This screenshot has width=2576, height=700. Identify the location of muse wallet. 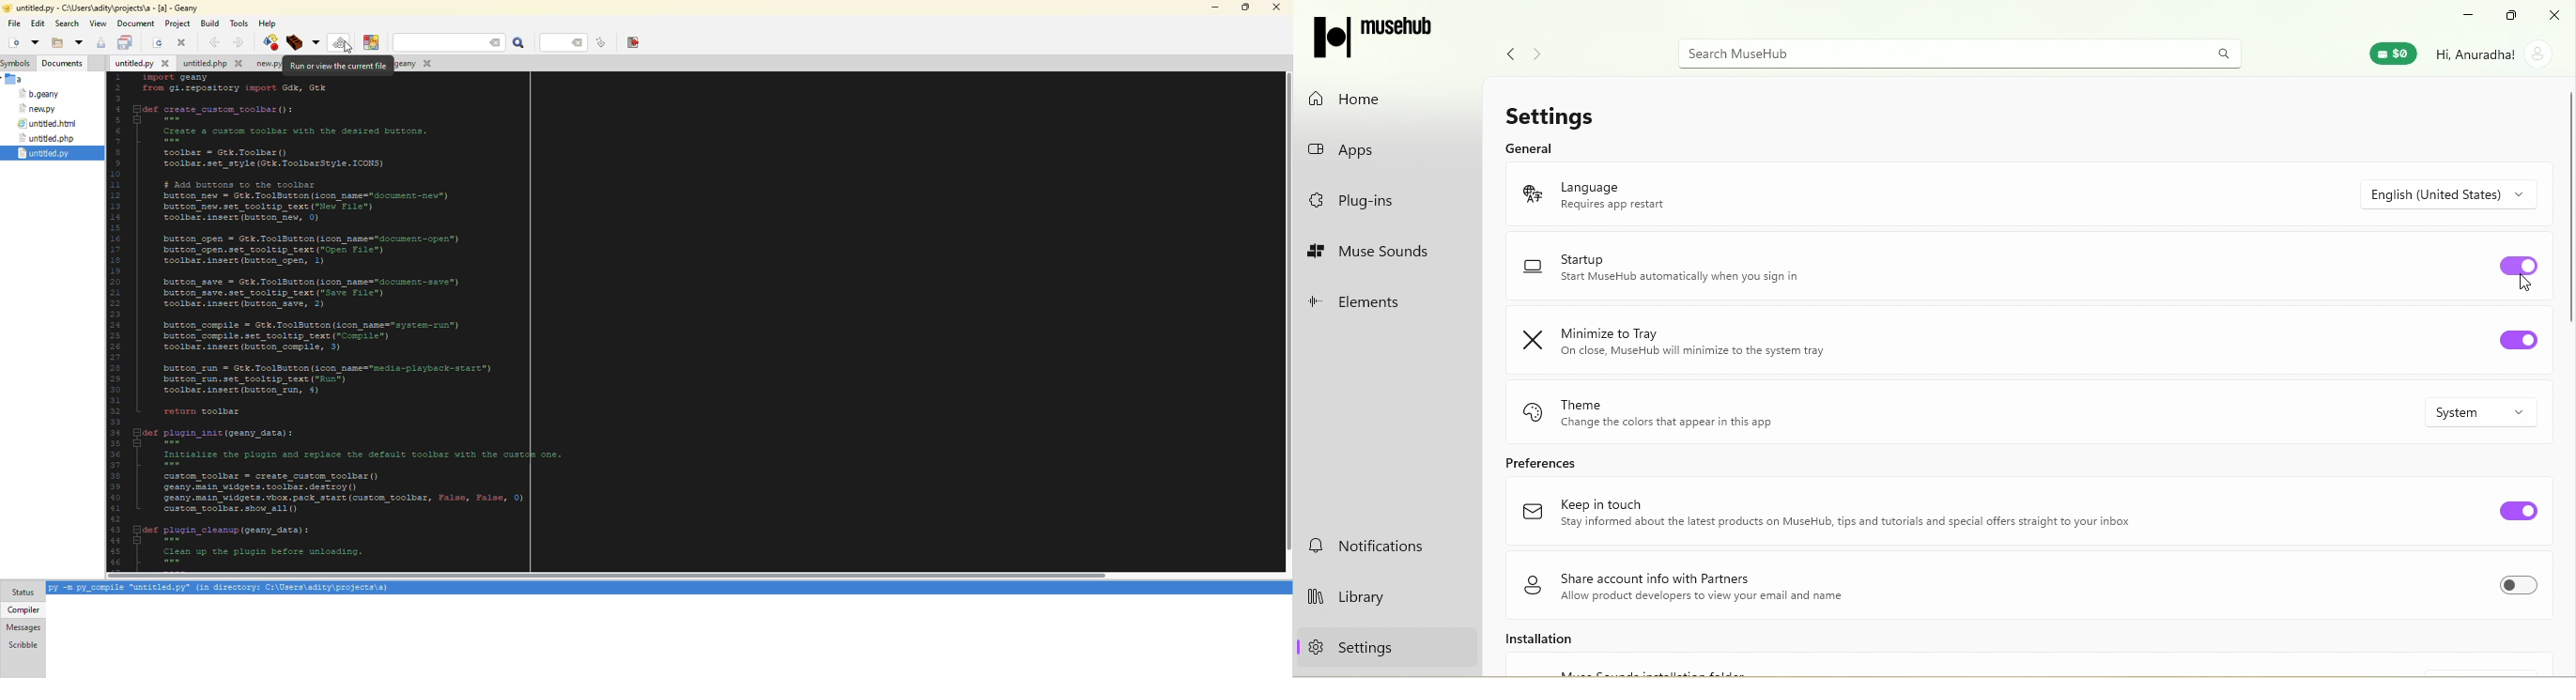
(2388, 55).